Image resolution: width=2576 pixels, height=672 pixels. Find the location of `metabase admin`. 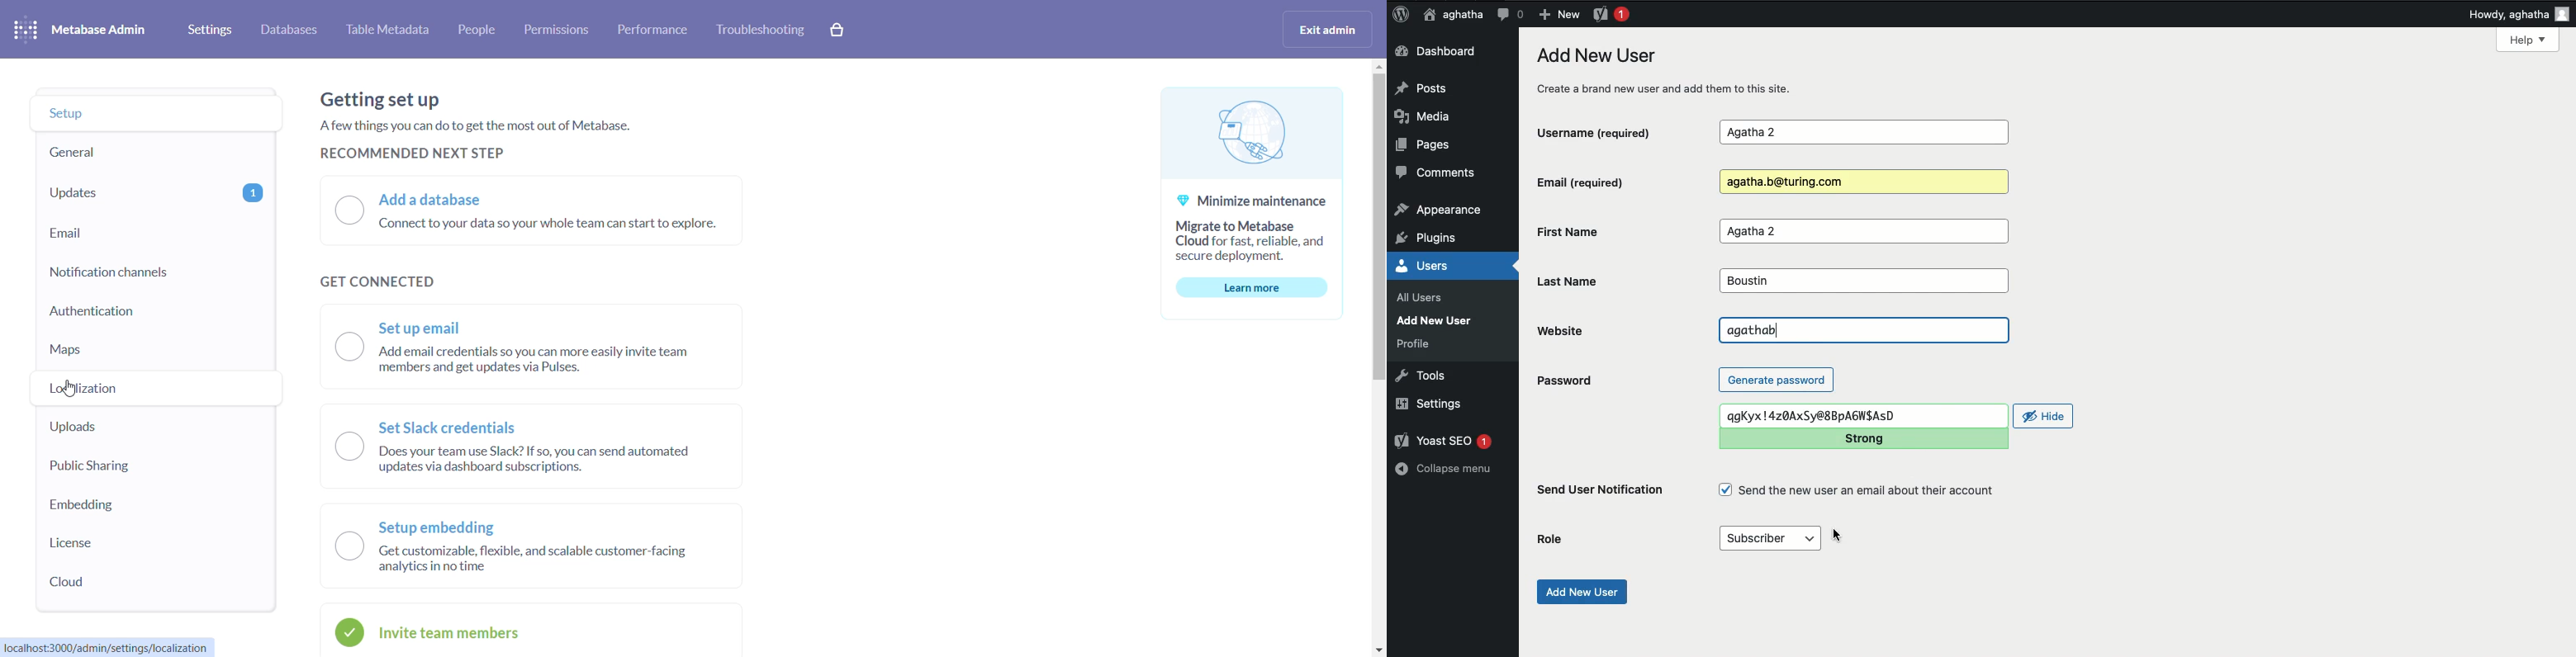

metabase admin is located at coordinates (87, 27).